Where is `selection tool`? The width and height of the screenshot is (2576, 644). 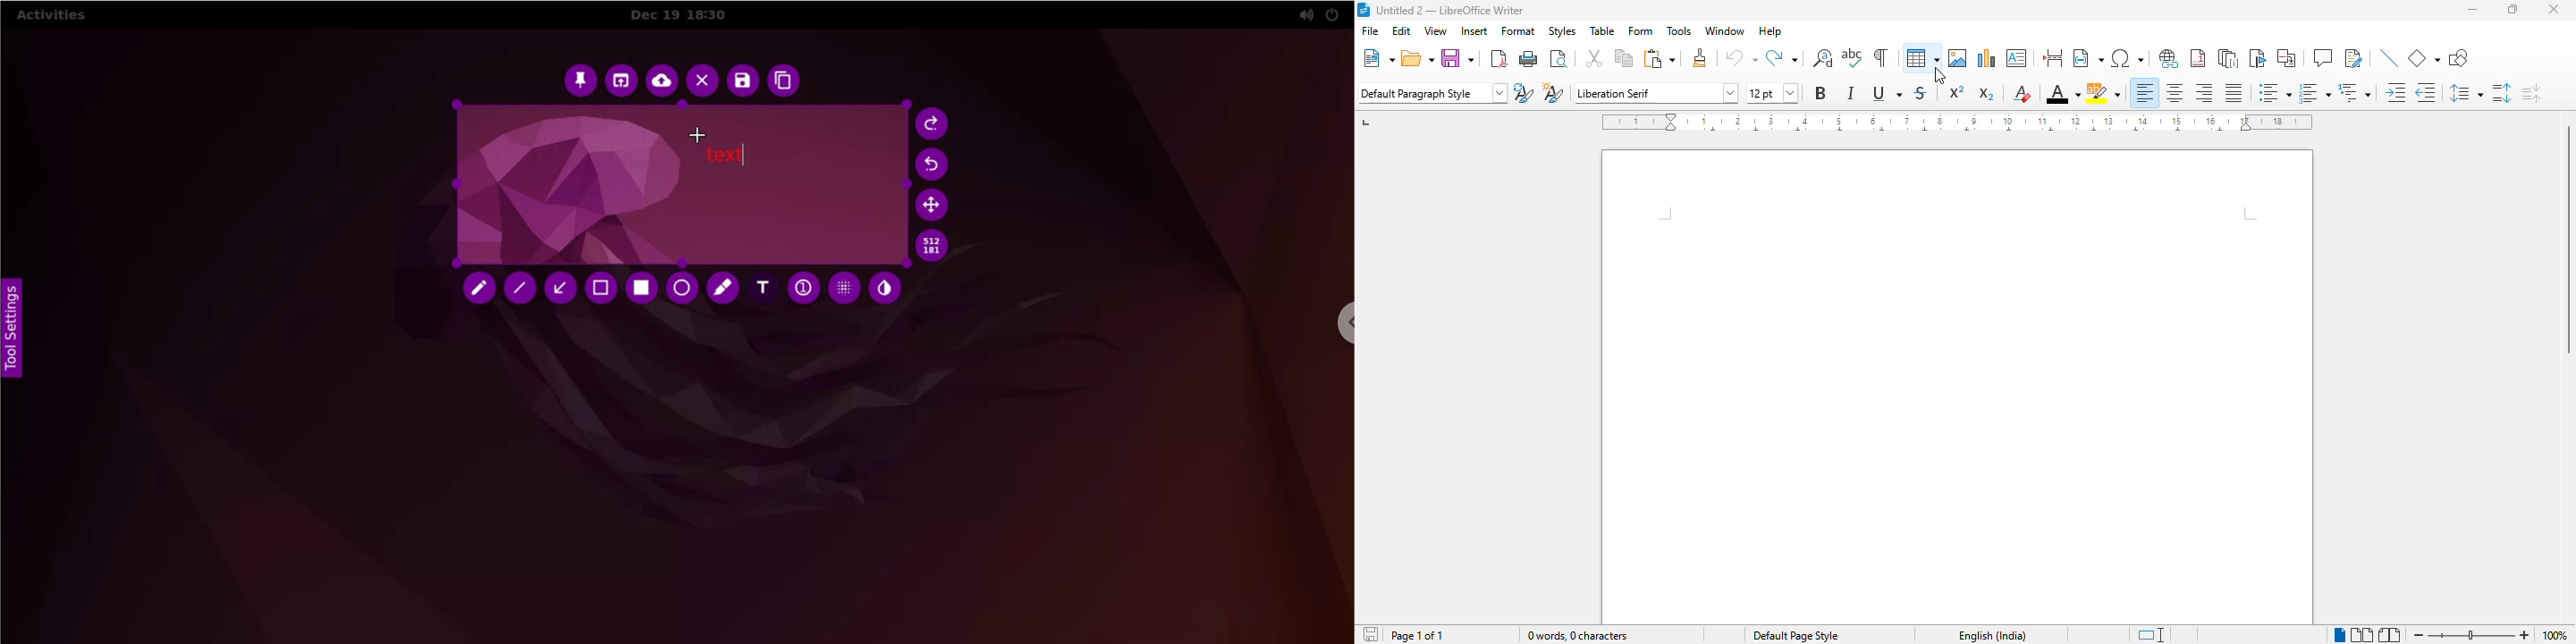 selection tool is located at coordinates (604, 290).